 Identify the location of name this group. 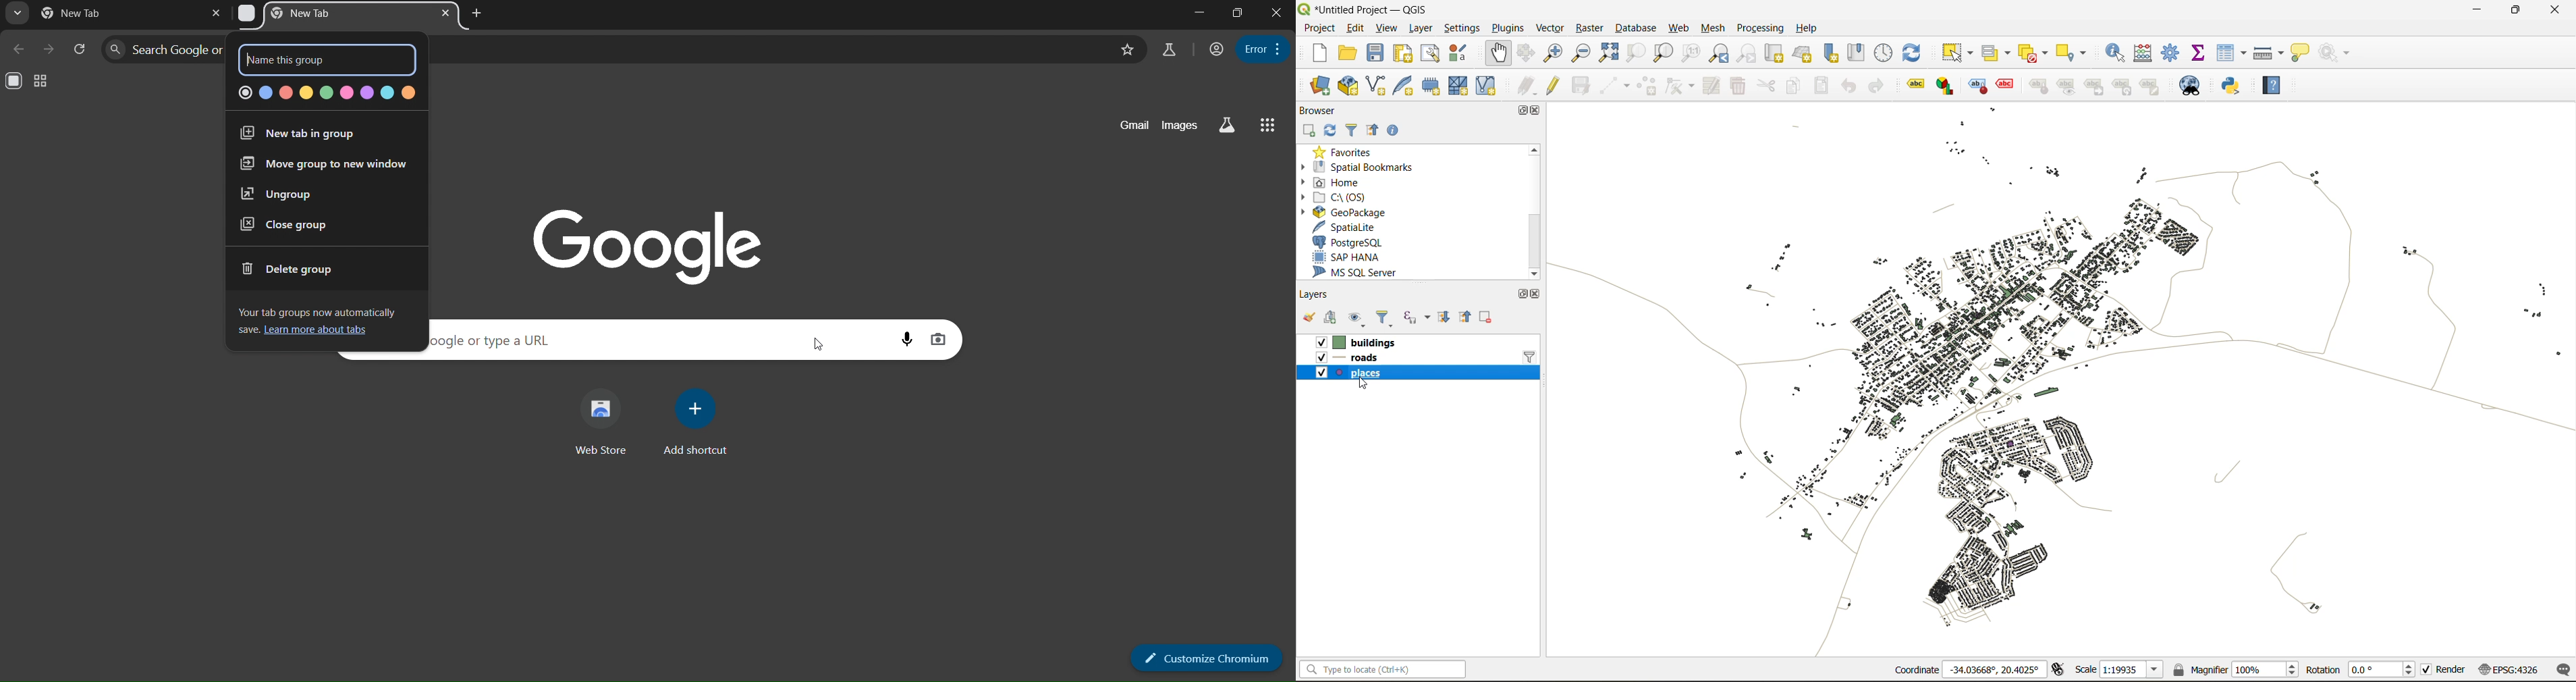
(314, 61).